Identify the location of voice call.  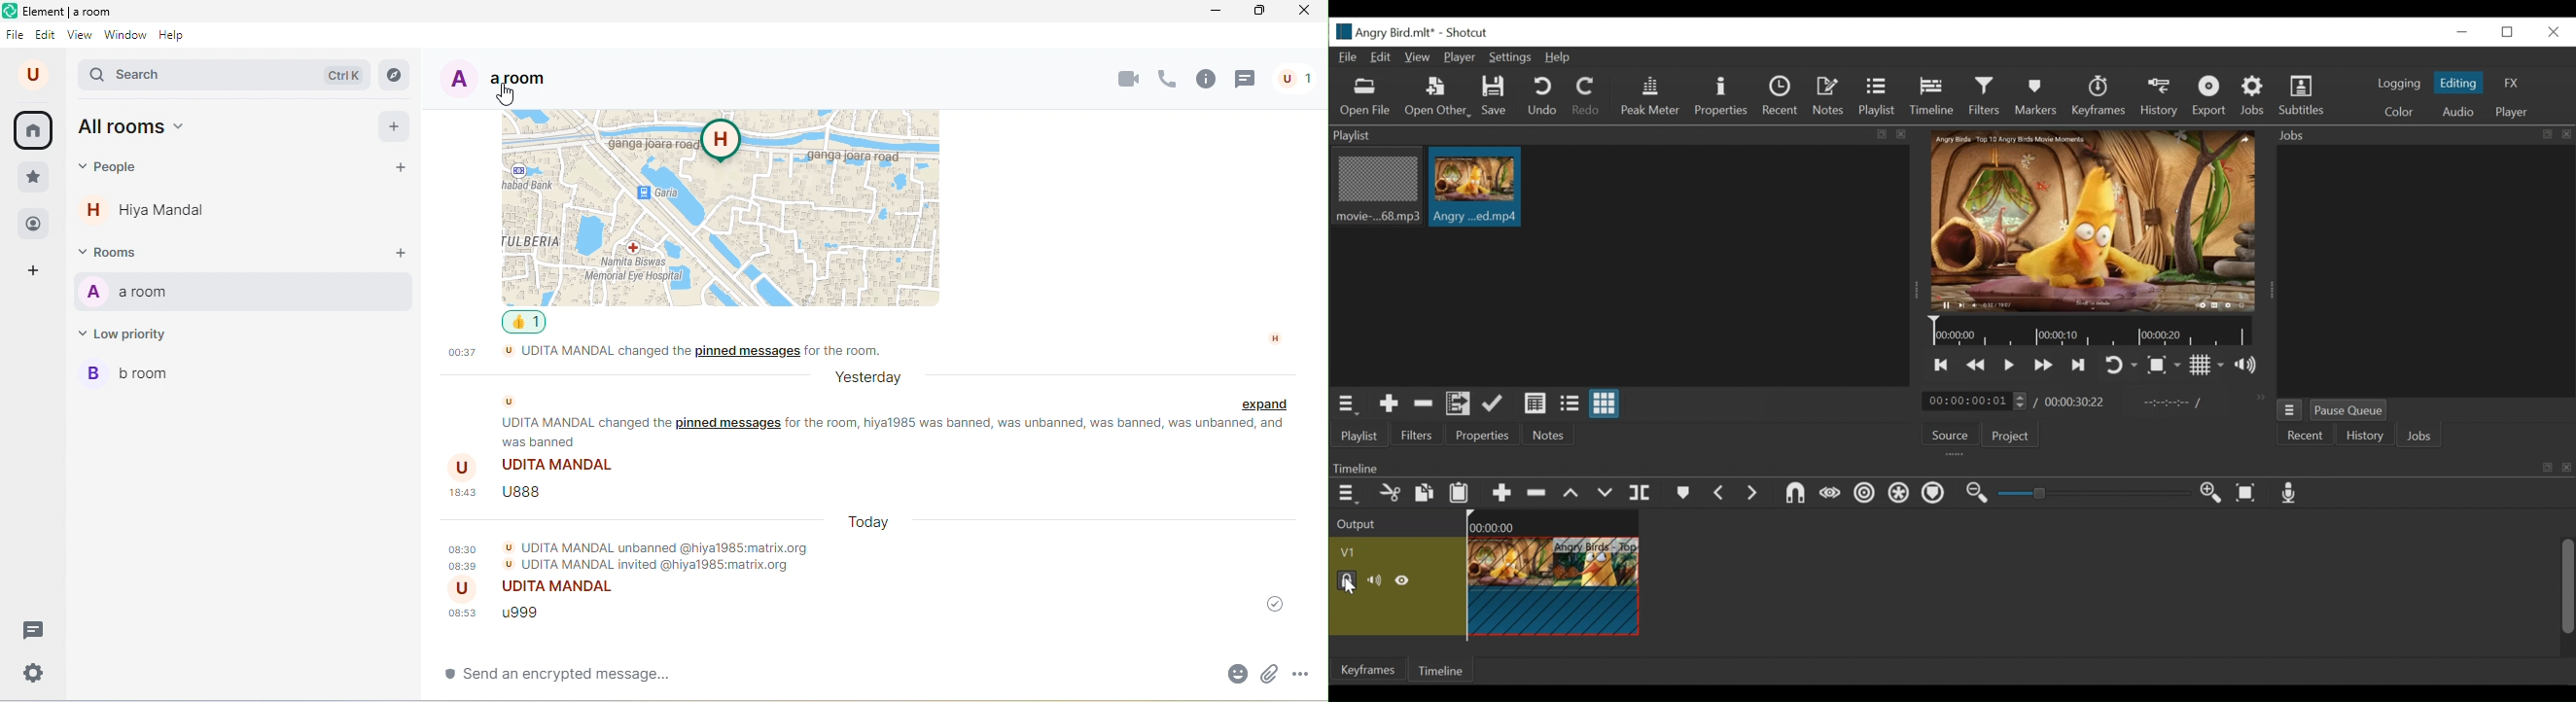
(1165, 79).